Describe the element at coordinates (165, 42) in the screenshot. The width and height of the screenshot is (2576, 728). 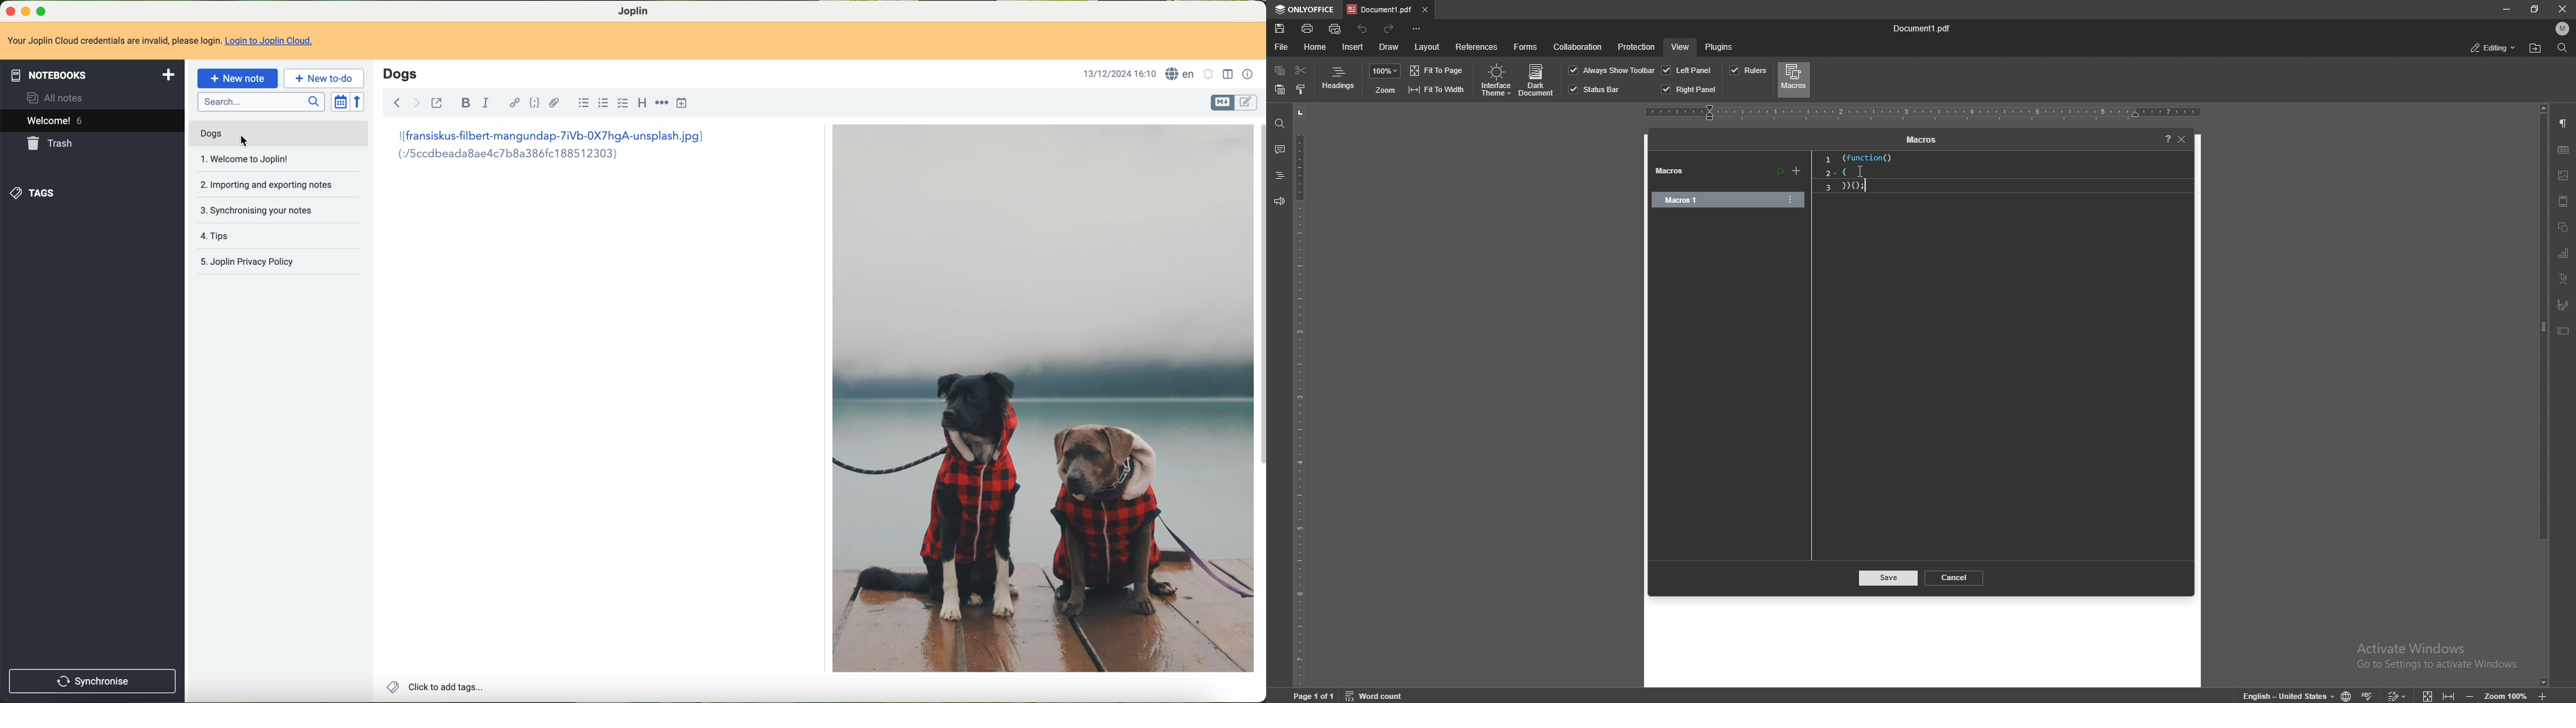
I see `Your Joplin Cloud credentials are invalid, please login. Login to Joplin Cloud` at that location.